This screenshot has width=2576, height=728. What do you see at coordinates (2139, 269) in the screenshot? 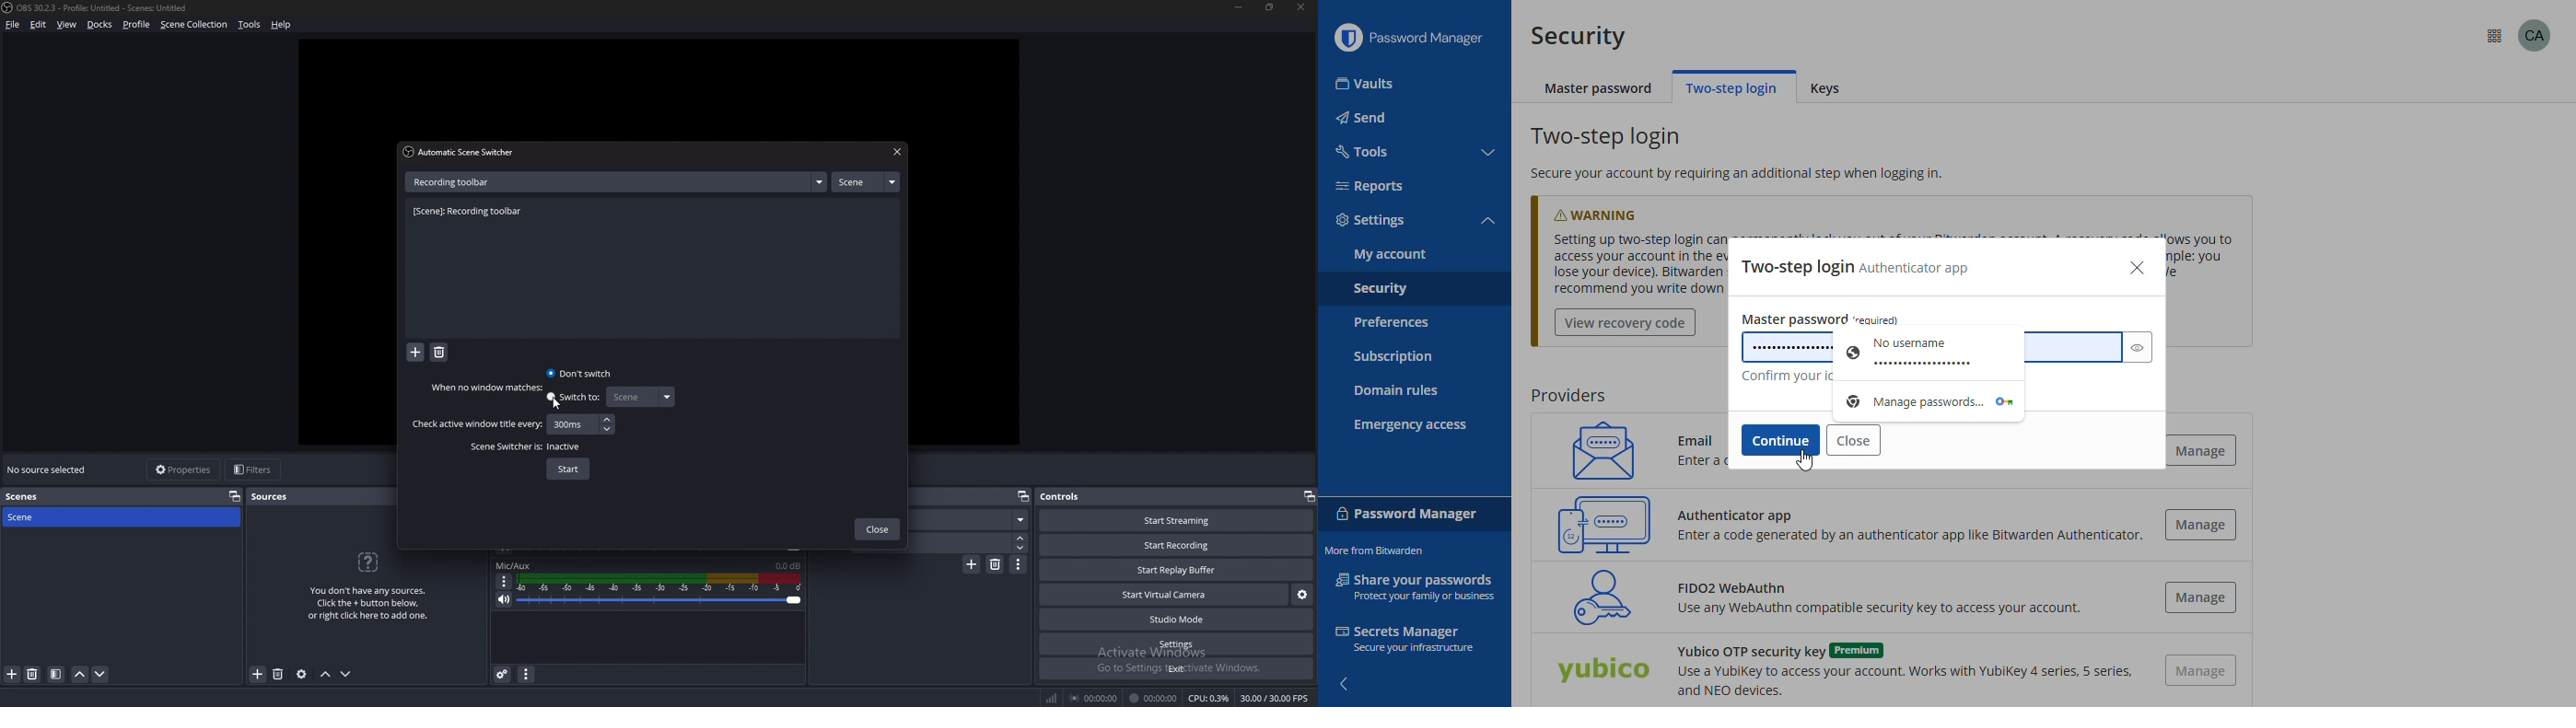
I see `close` at bounding box center [2139, 269].